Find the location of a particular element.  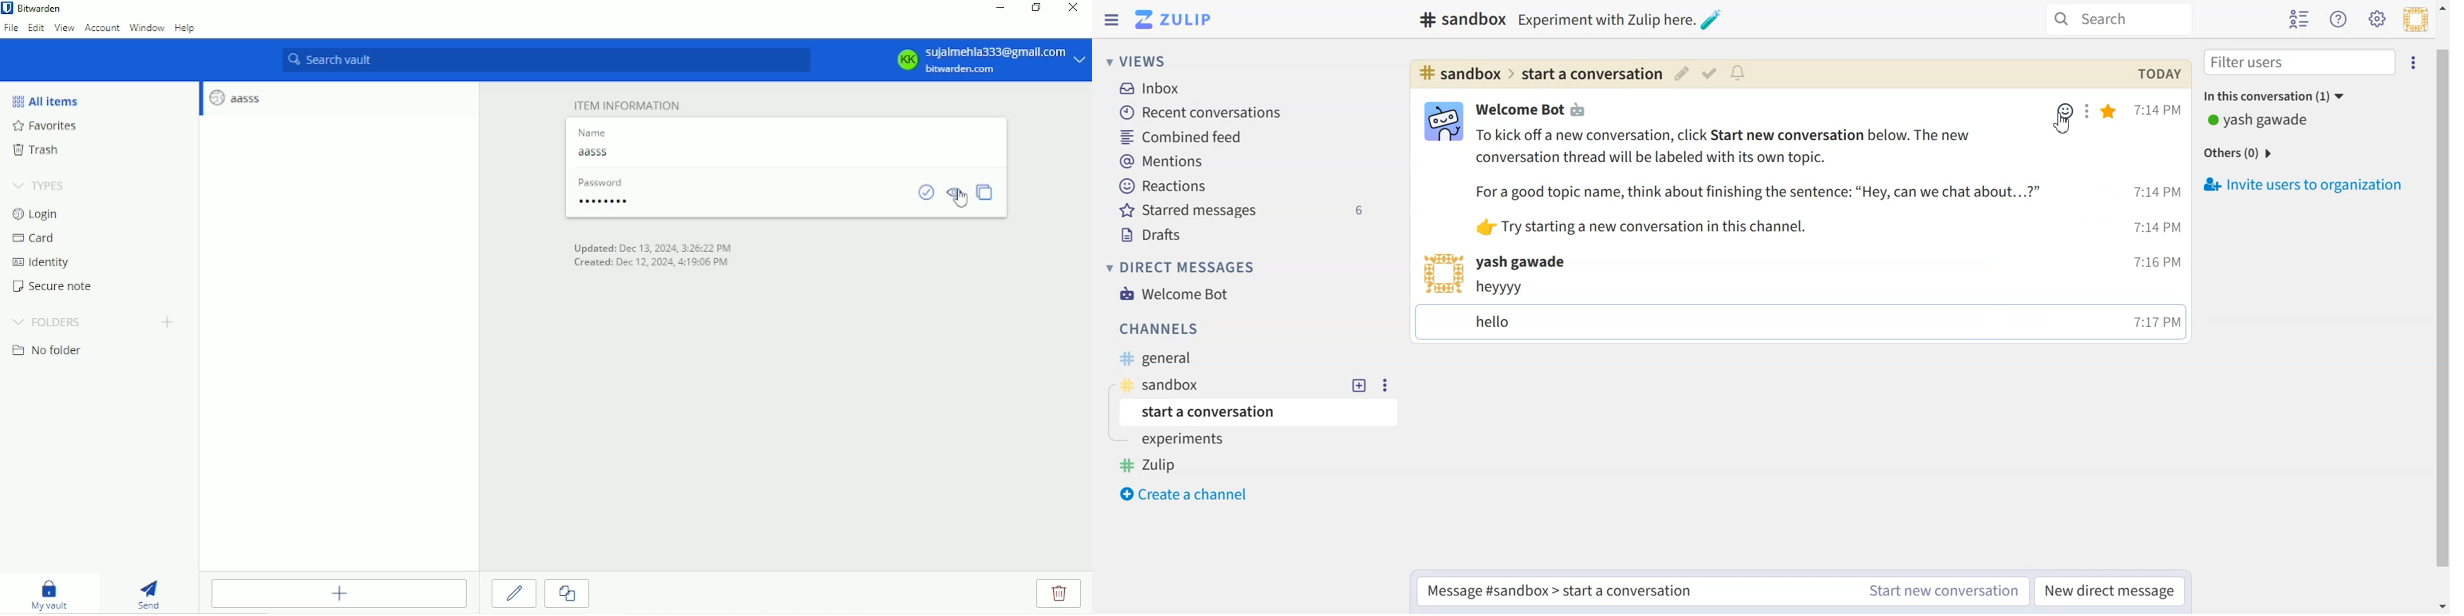

Direct messages is located at coordinates (1184, 267).